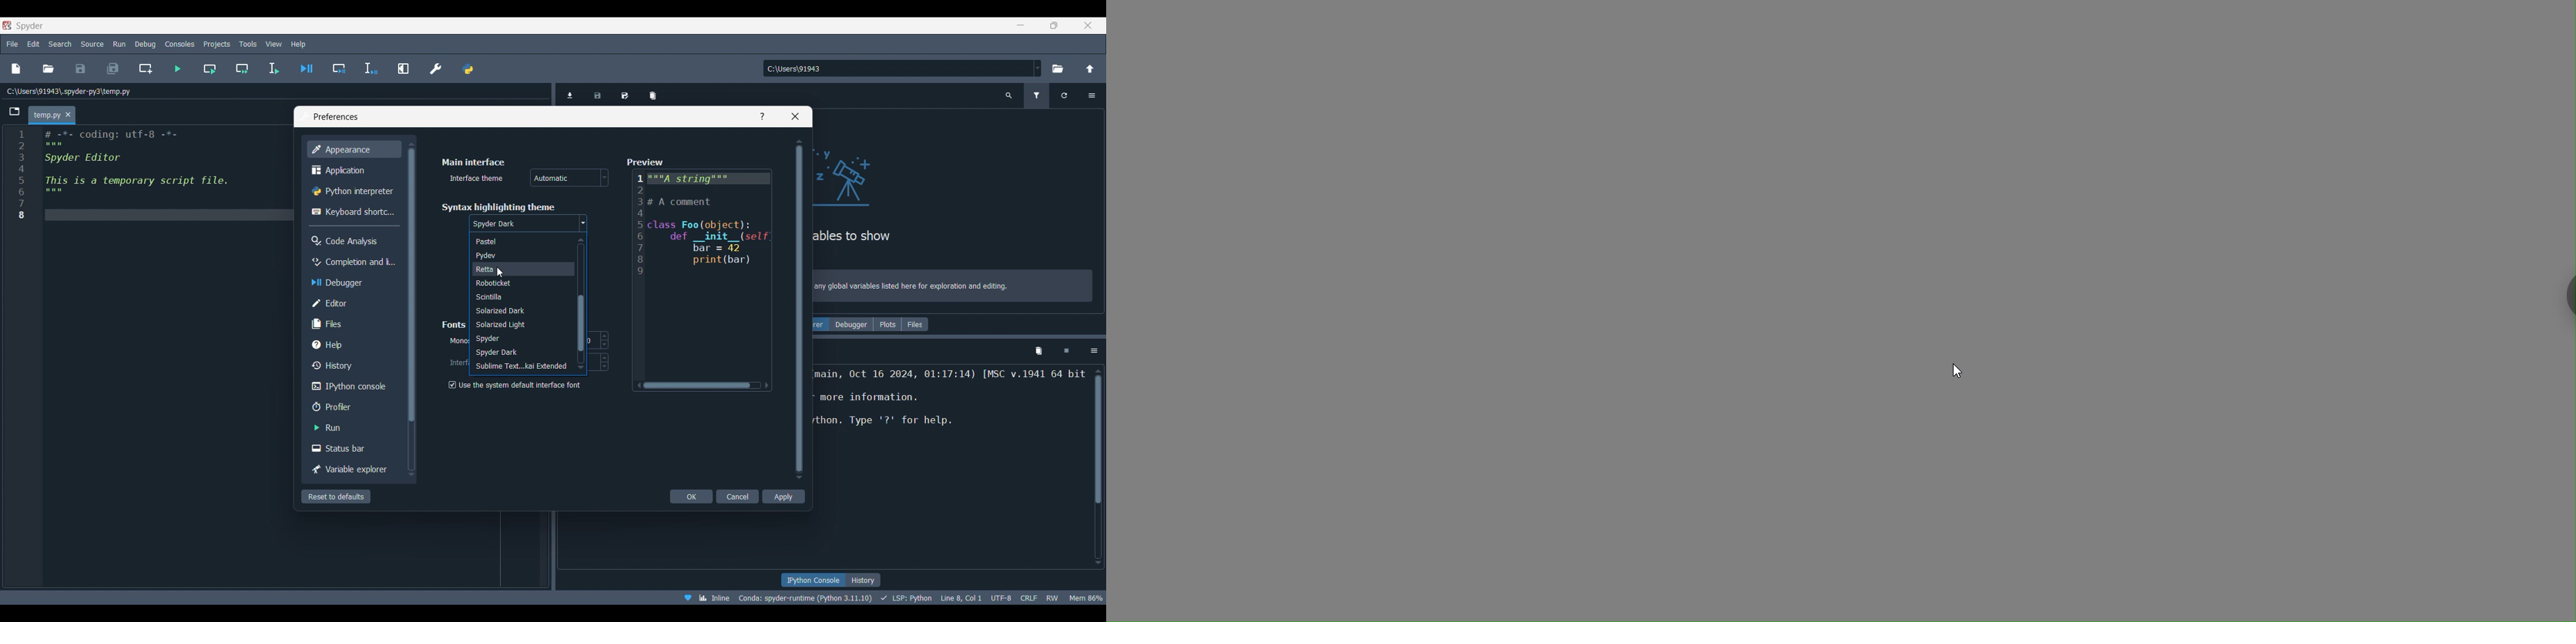 The width and height of the screenshot is (2576, 644). I want to click on crlf, so click(1029, 597).